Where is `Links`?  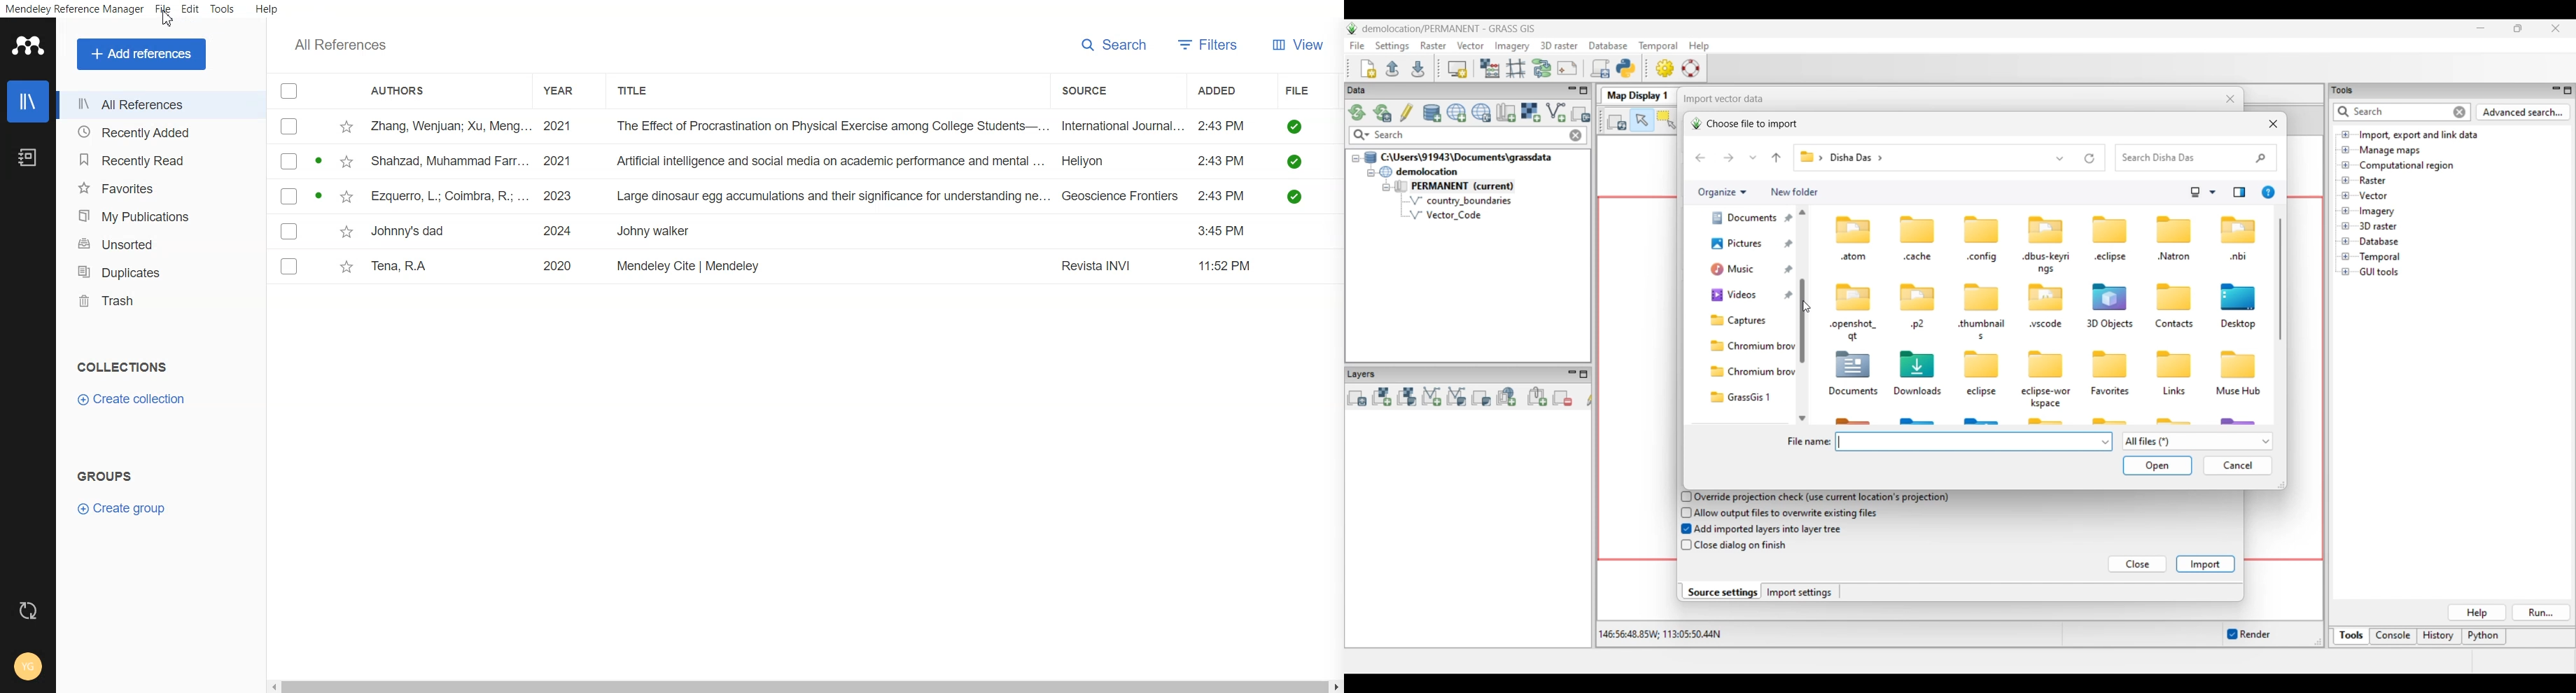 Links is located at coordinates (2174, 393).